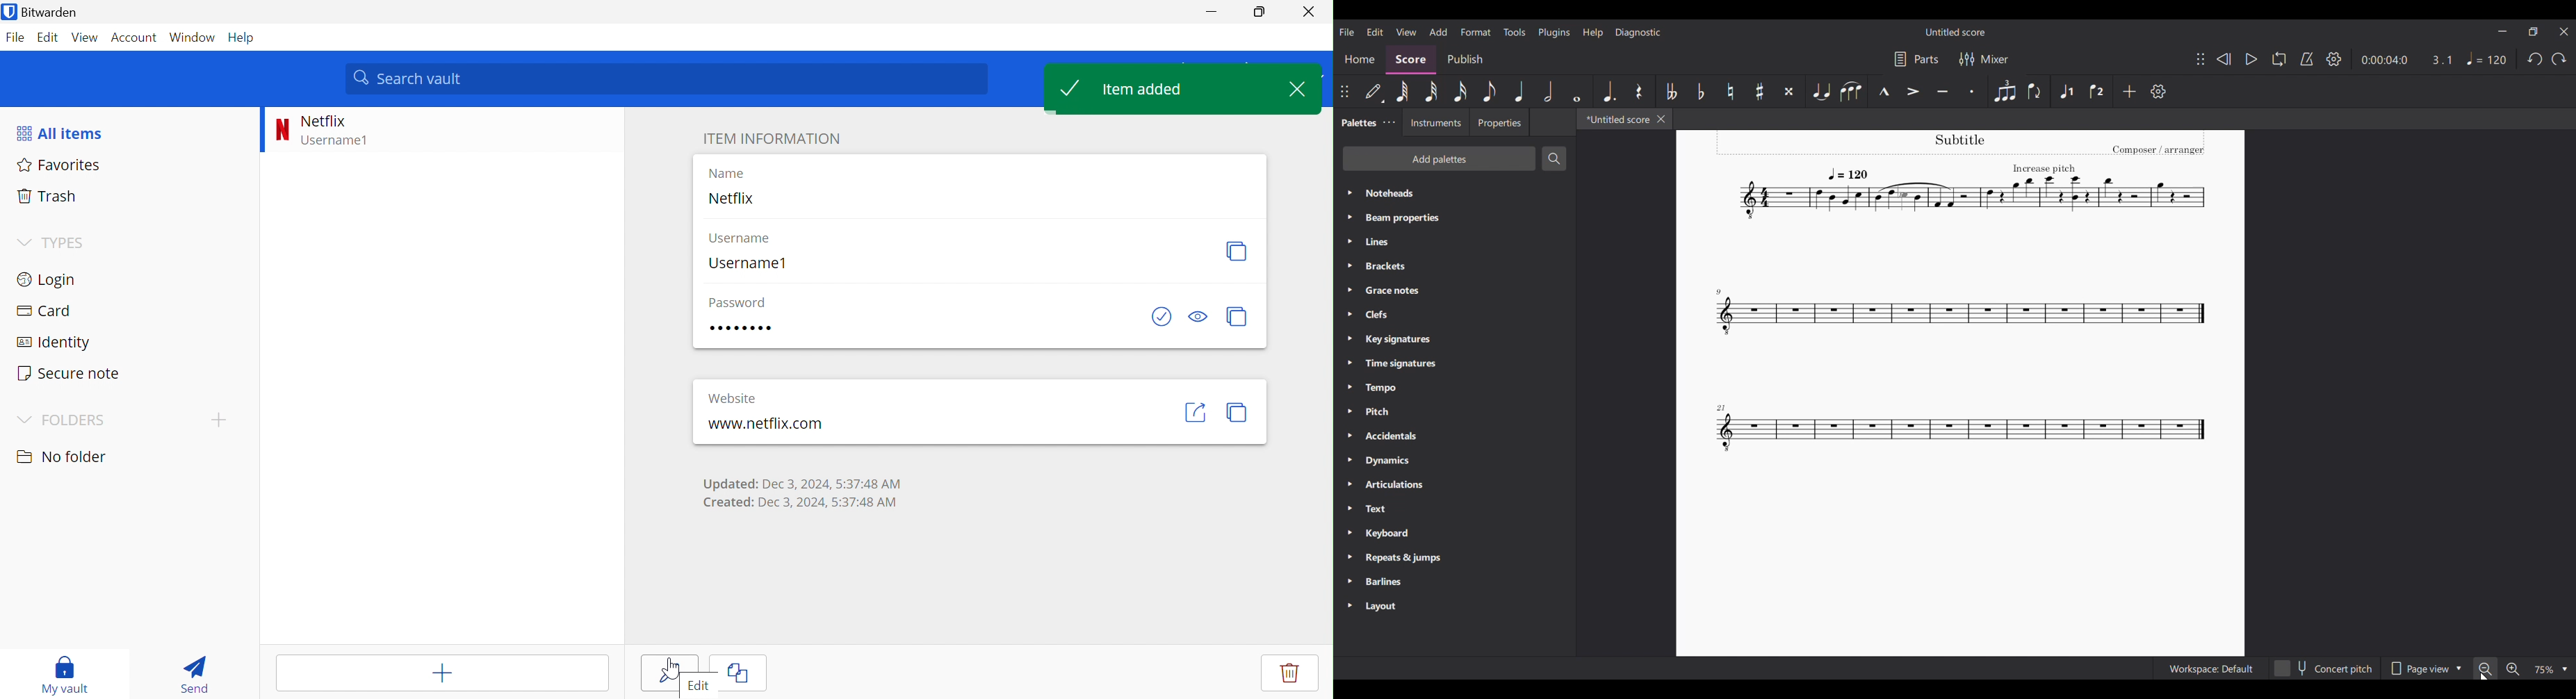 The height and width of the screenshot is (700, 2576). I want to click on Add palettes, so click(1439, 158).